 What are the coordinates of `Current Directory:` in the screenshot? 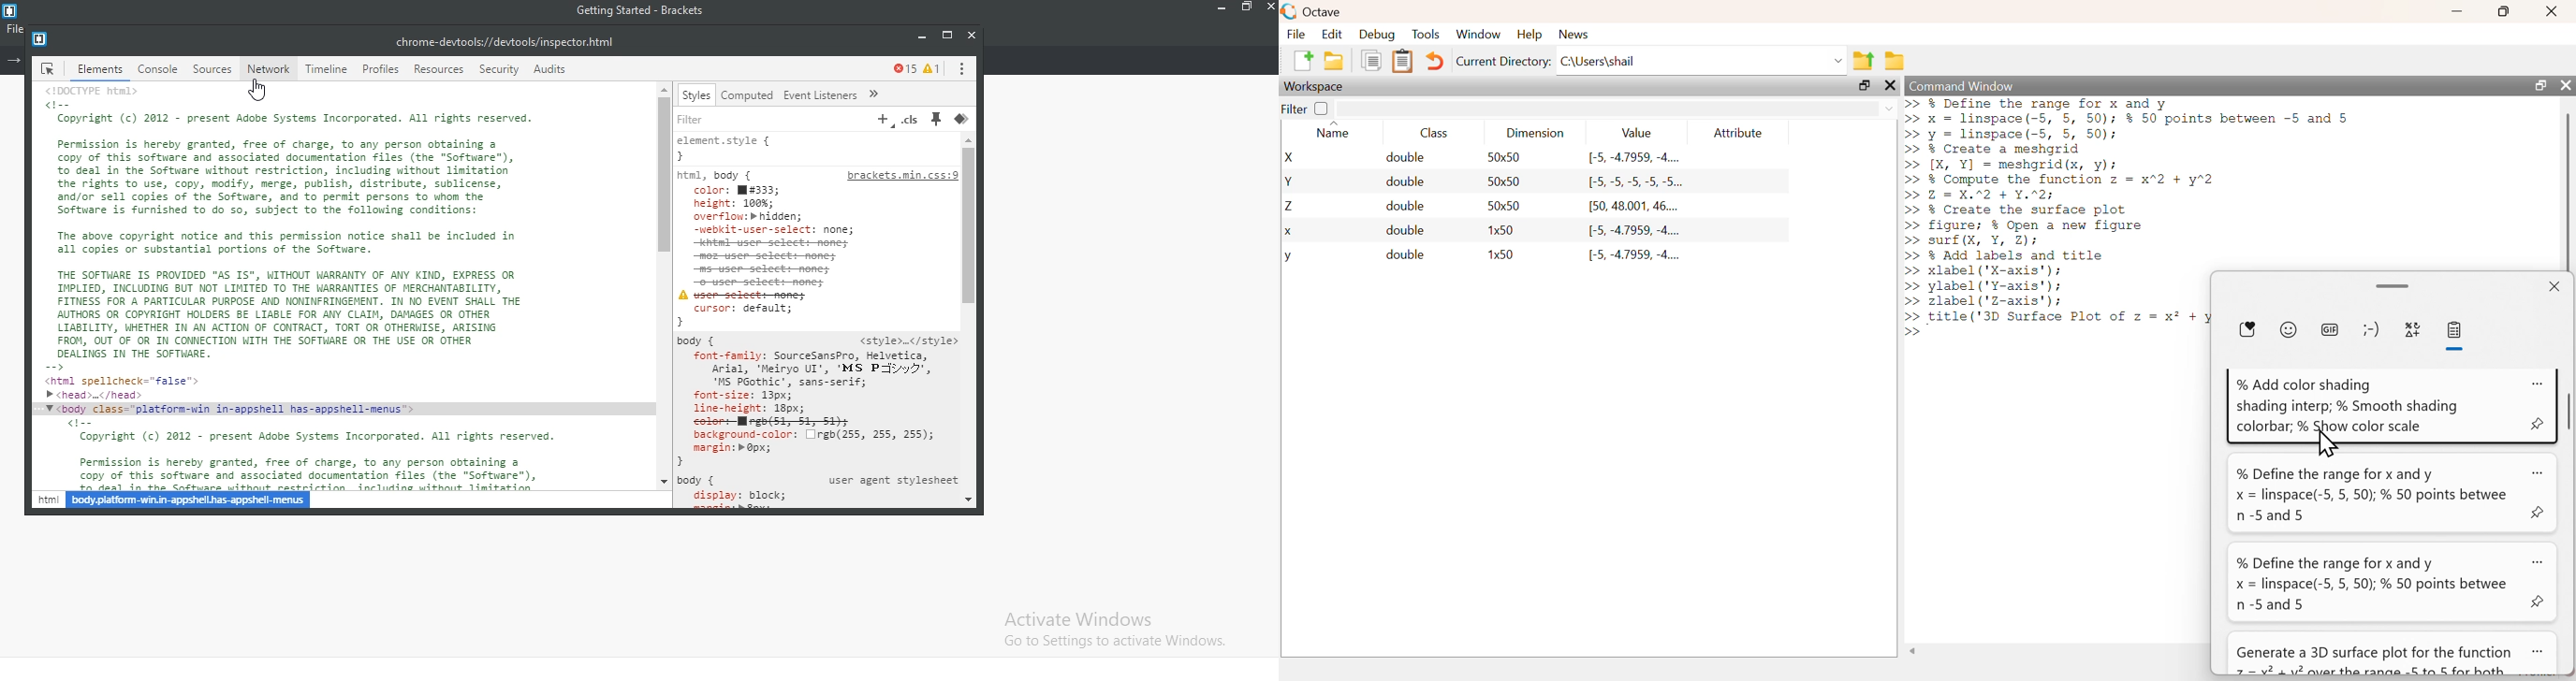 It's located at (1504, 61).